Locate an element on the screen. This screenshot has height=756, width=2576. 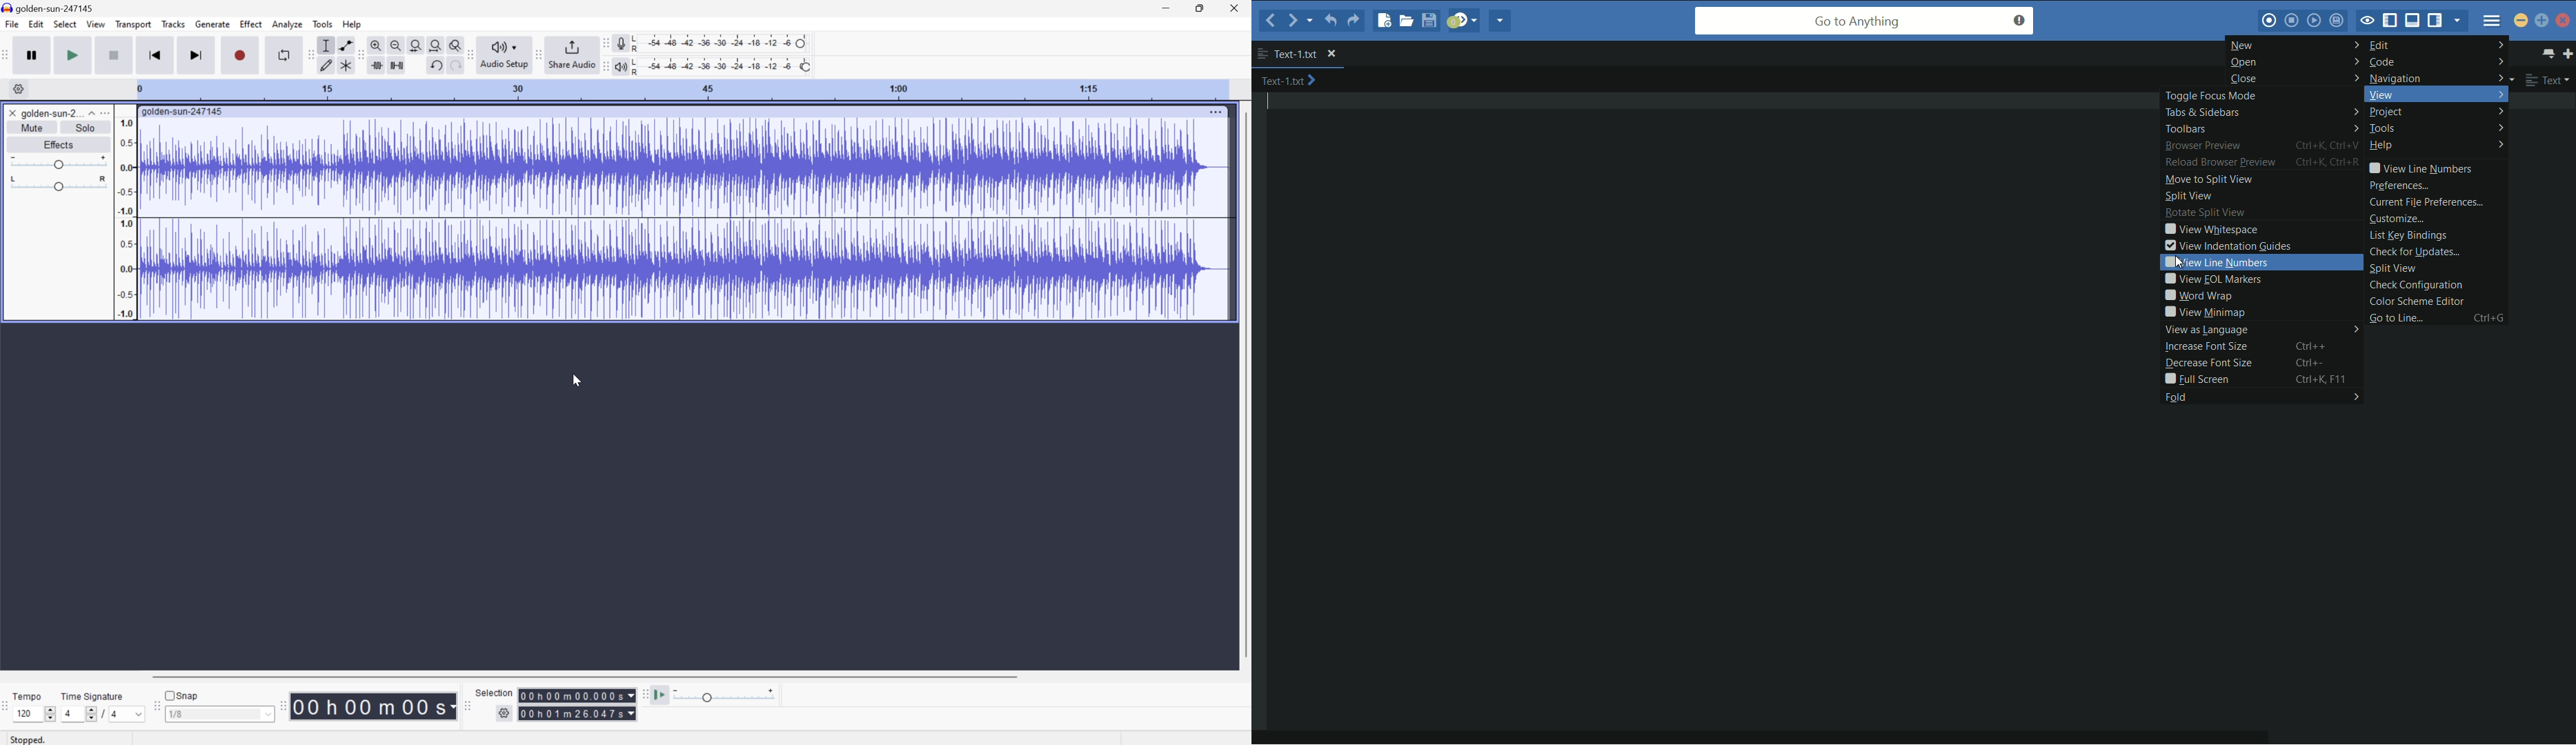
Help is located at coordinates (353, 24).